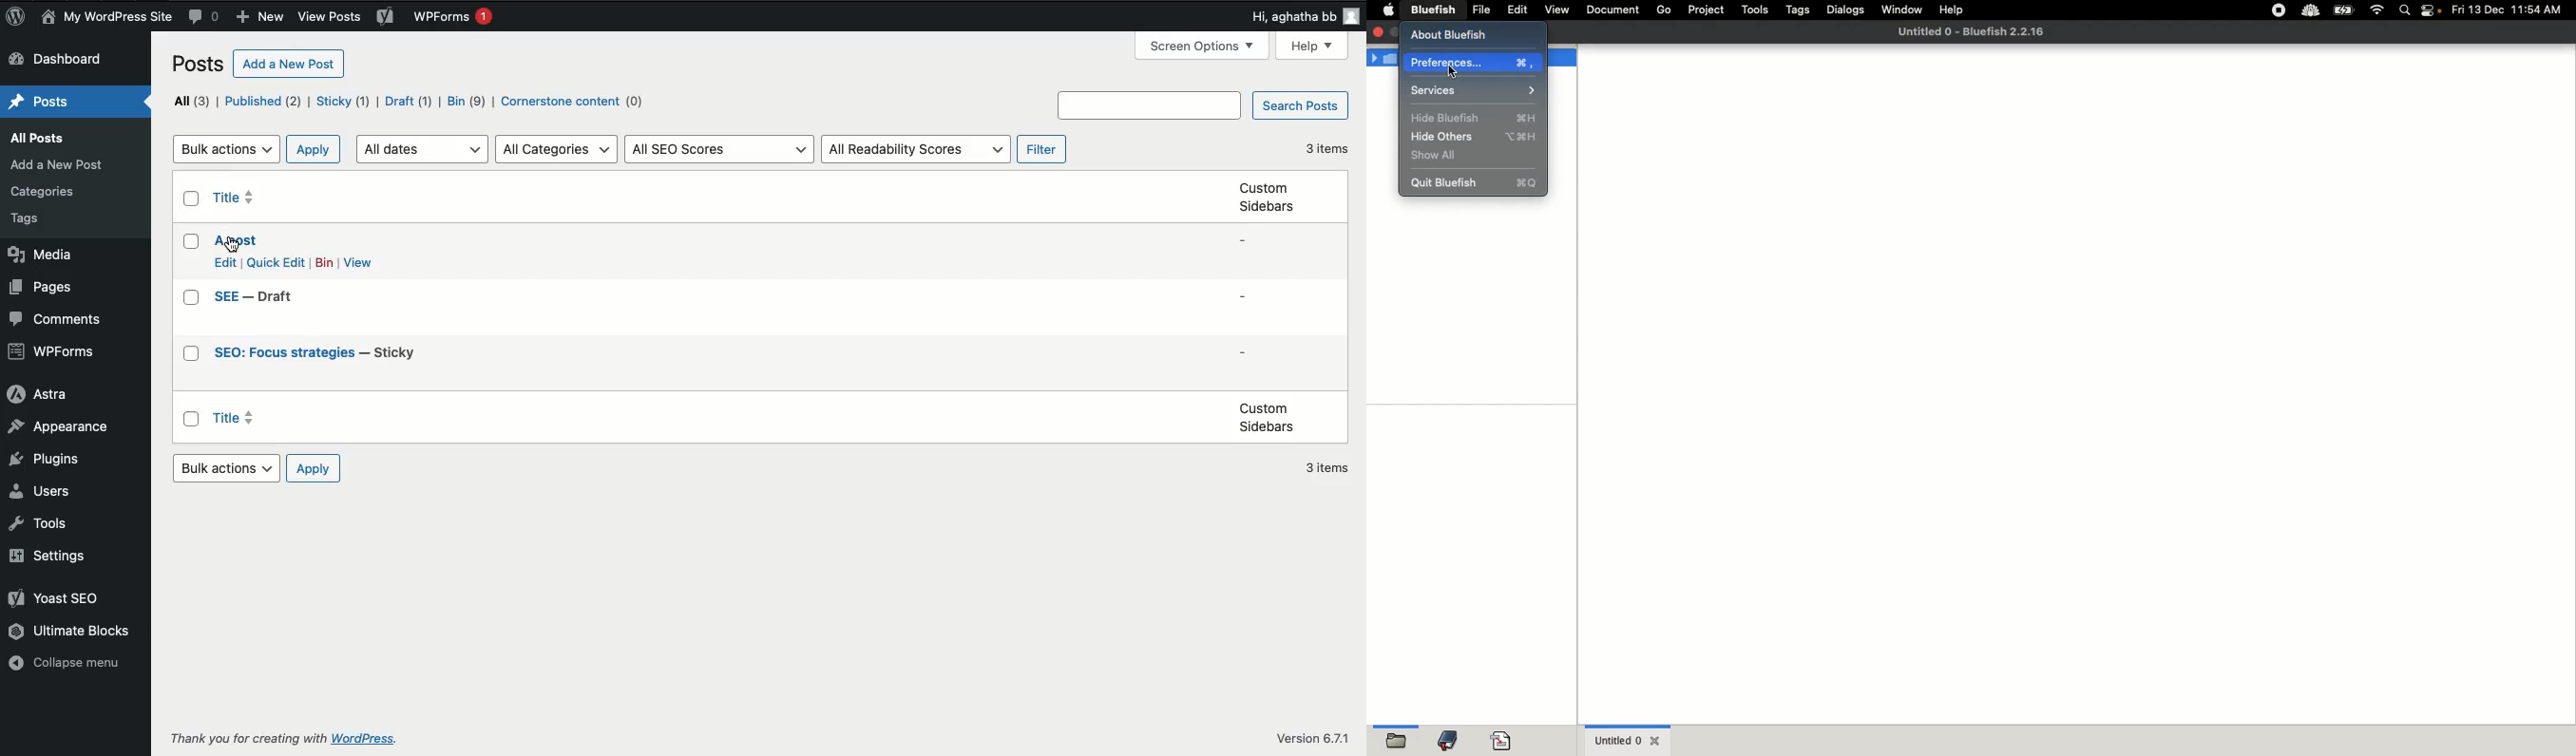 The image size is (2576, 756). Describe the element at coordinates (1476, 136) in the screenshot. I see `Hide others` at that location.